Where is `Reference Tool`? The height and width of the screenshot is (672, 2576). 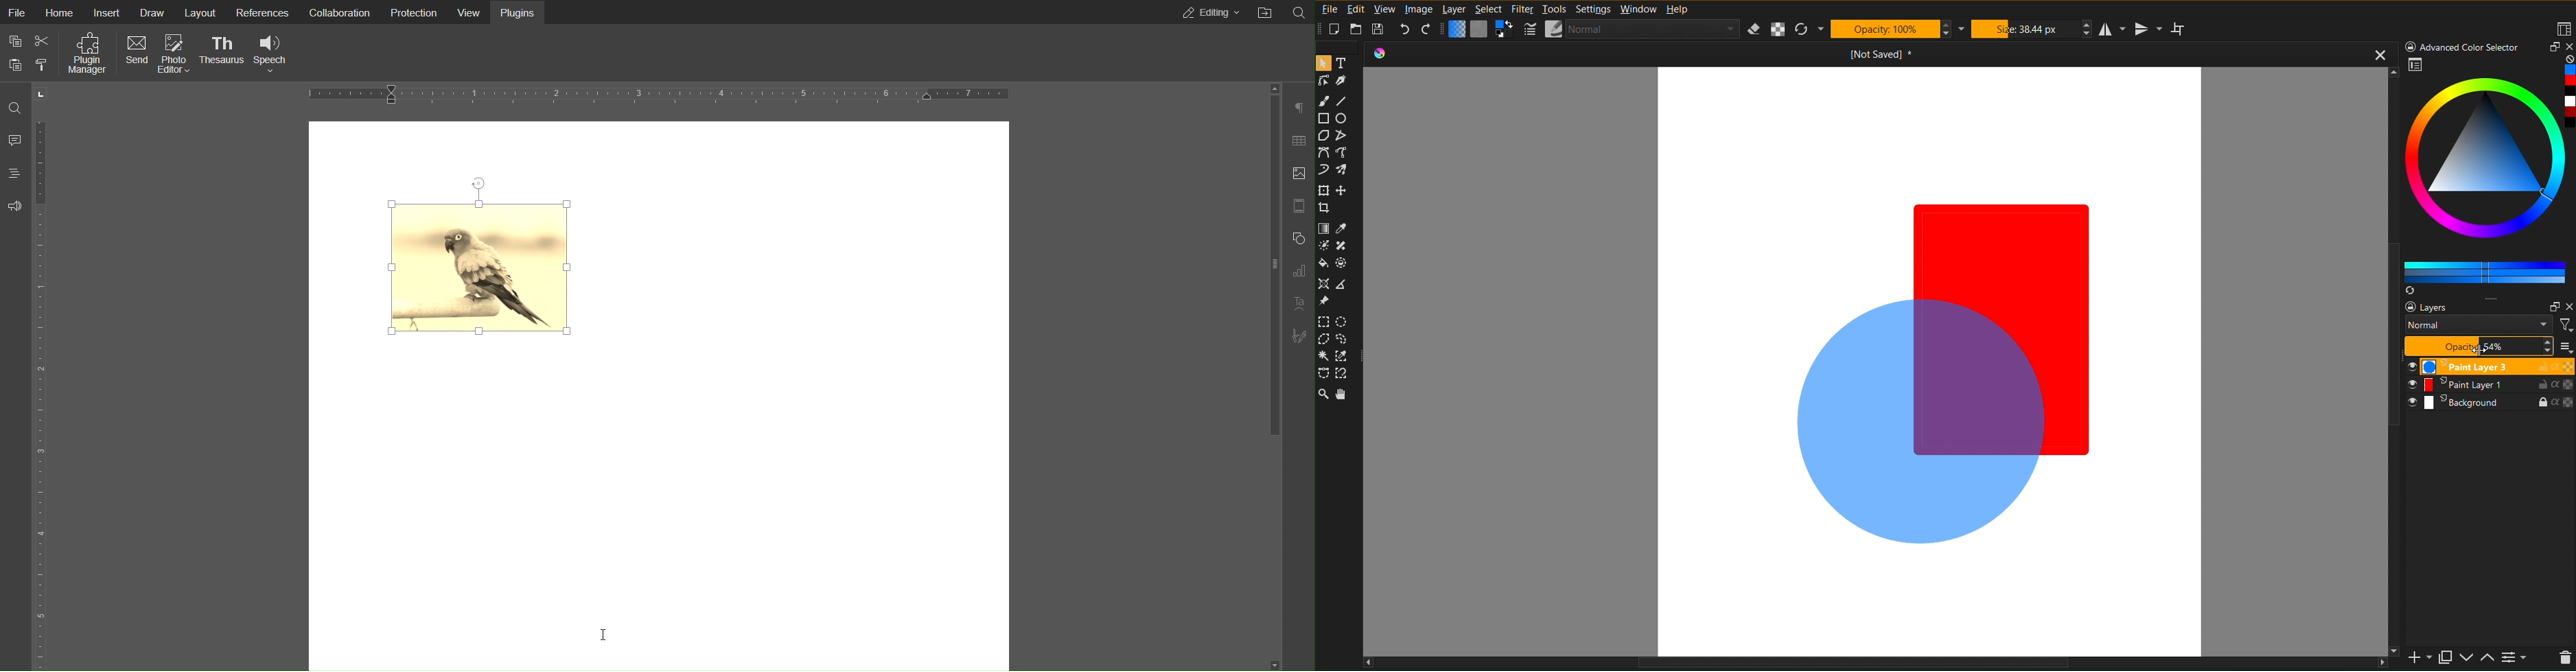
Reference Tool is located at coordinates (1326, 299).